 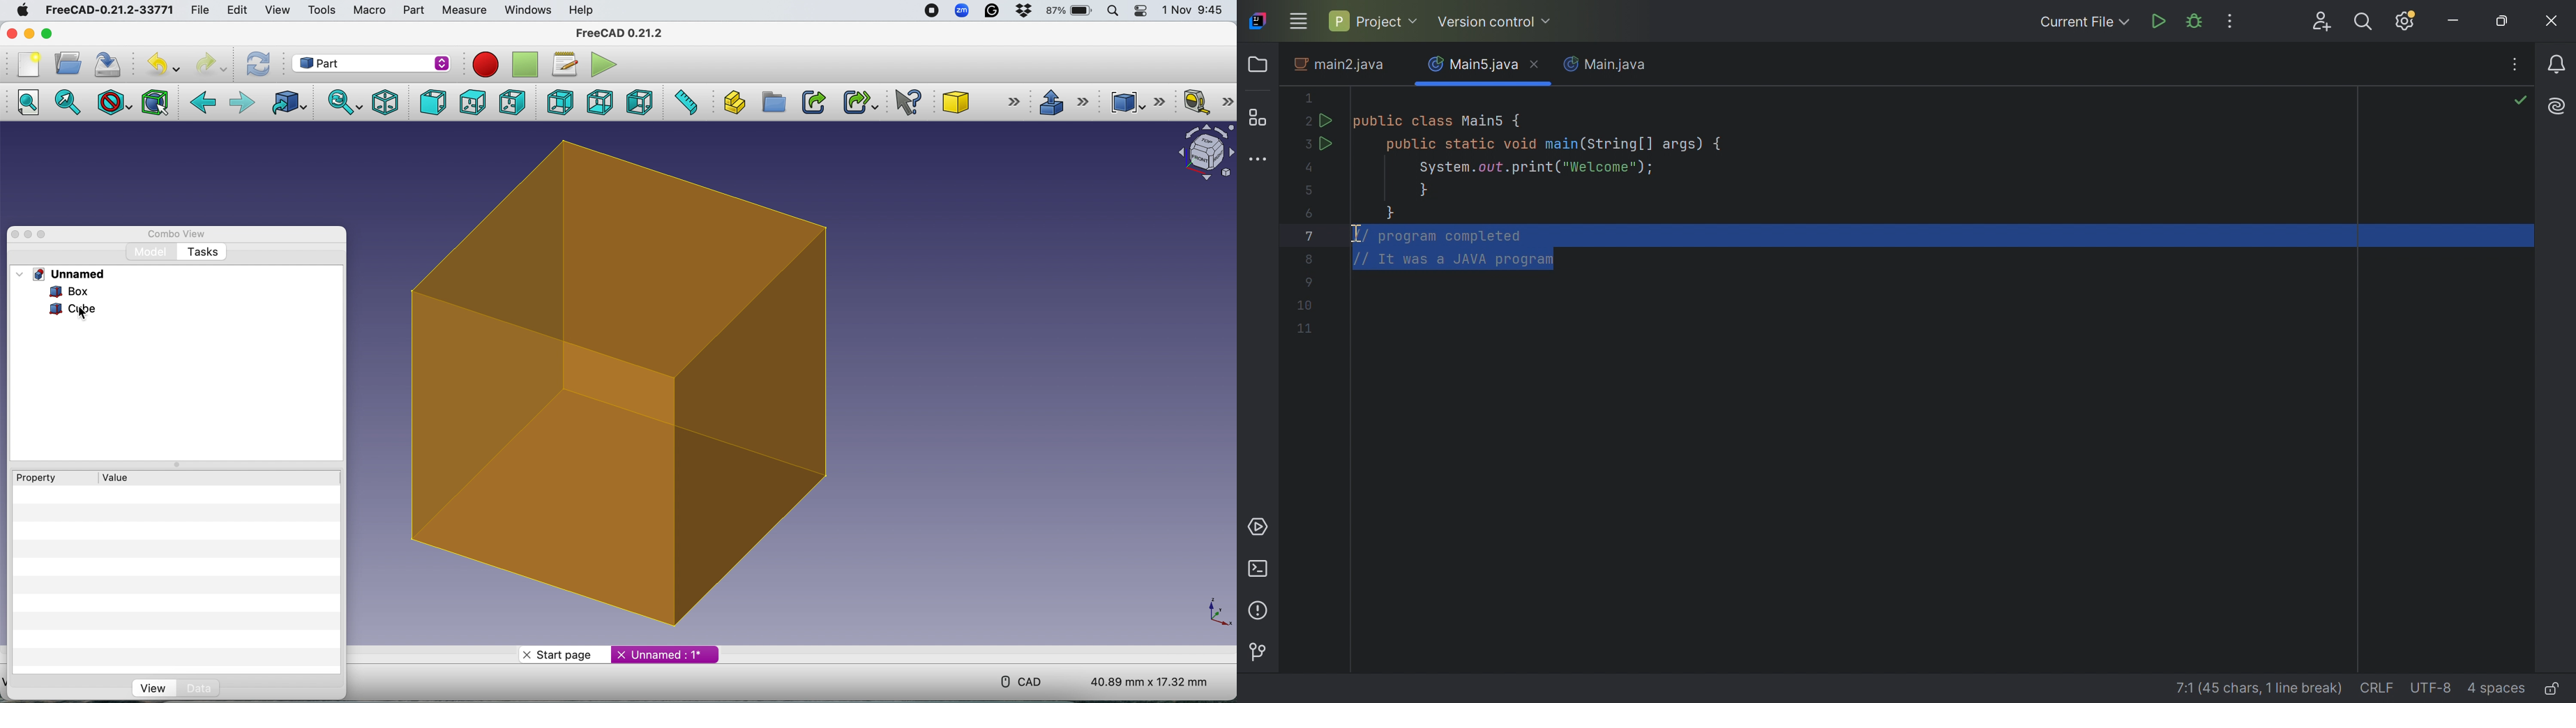 I want to click on Close, so click(x=12, y=33).